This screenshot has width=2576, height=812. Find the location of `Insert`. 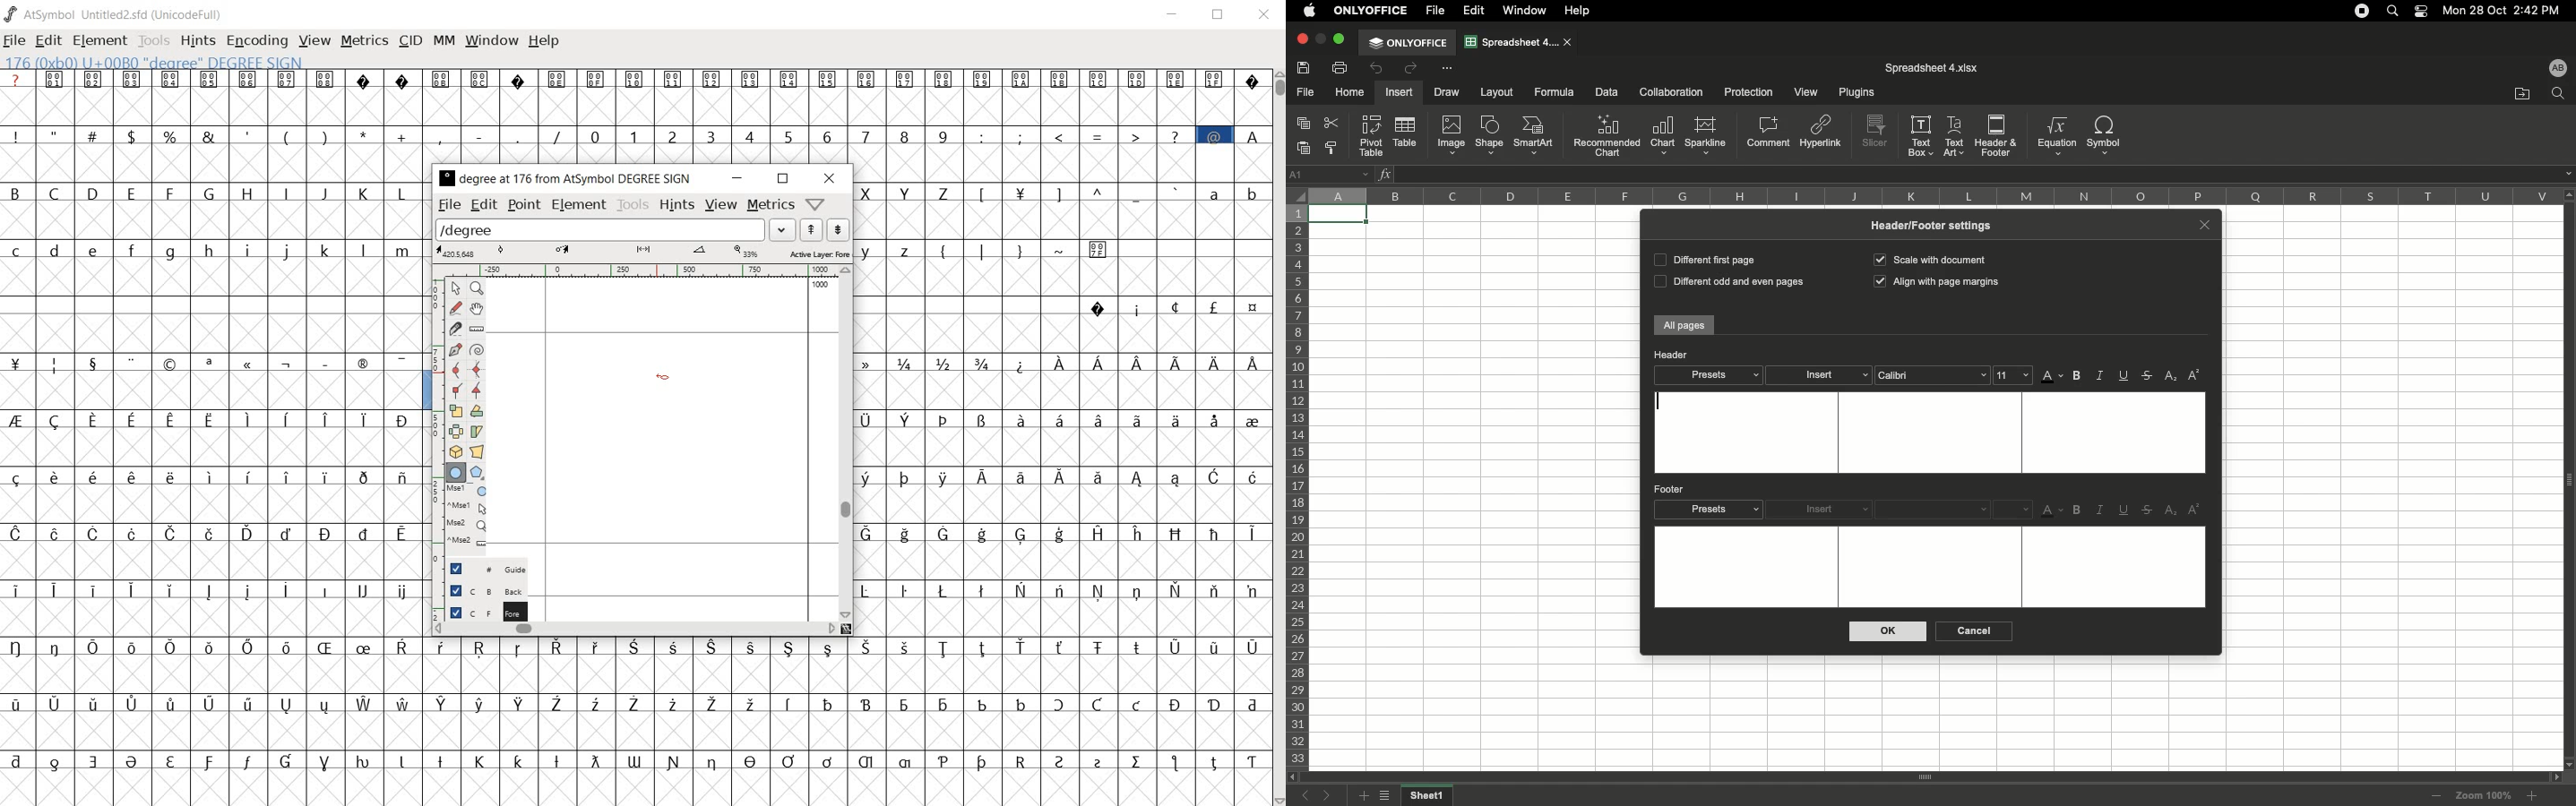

Insert is located at coordinates (1822, 510).